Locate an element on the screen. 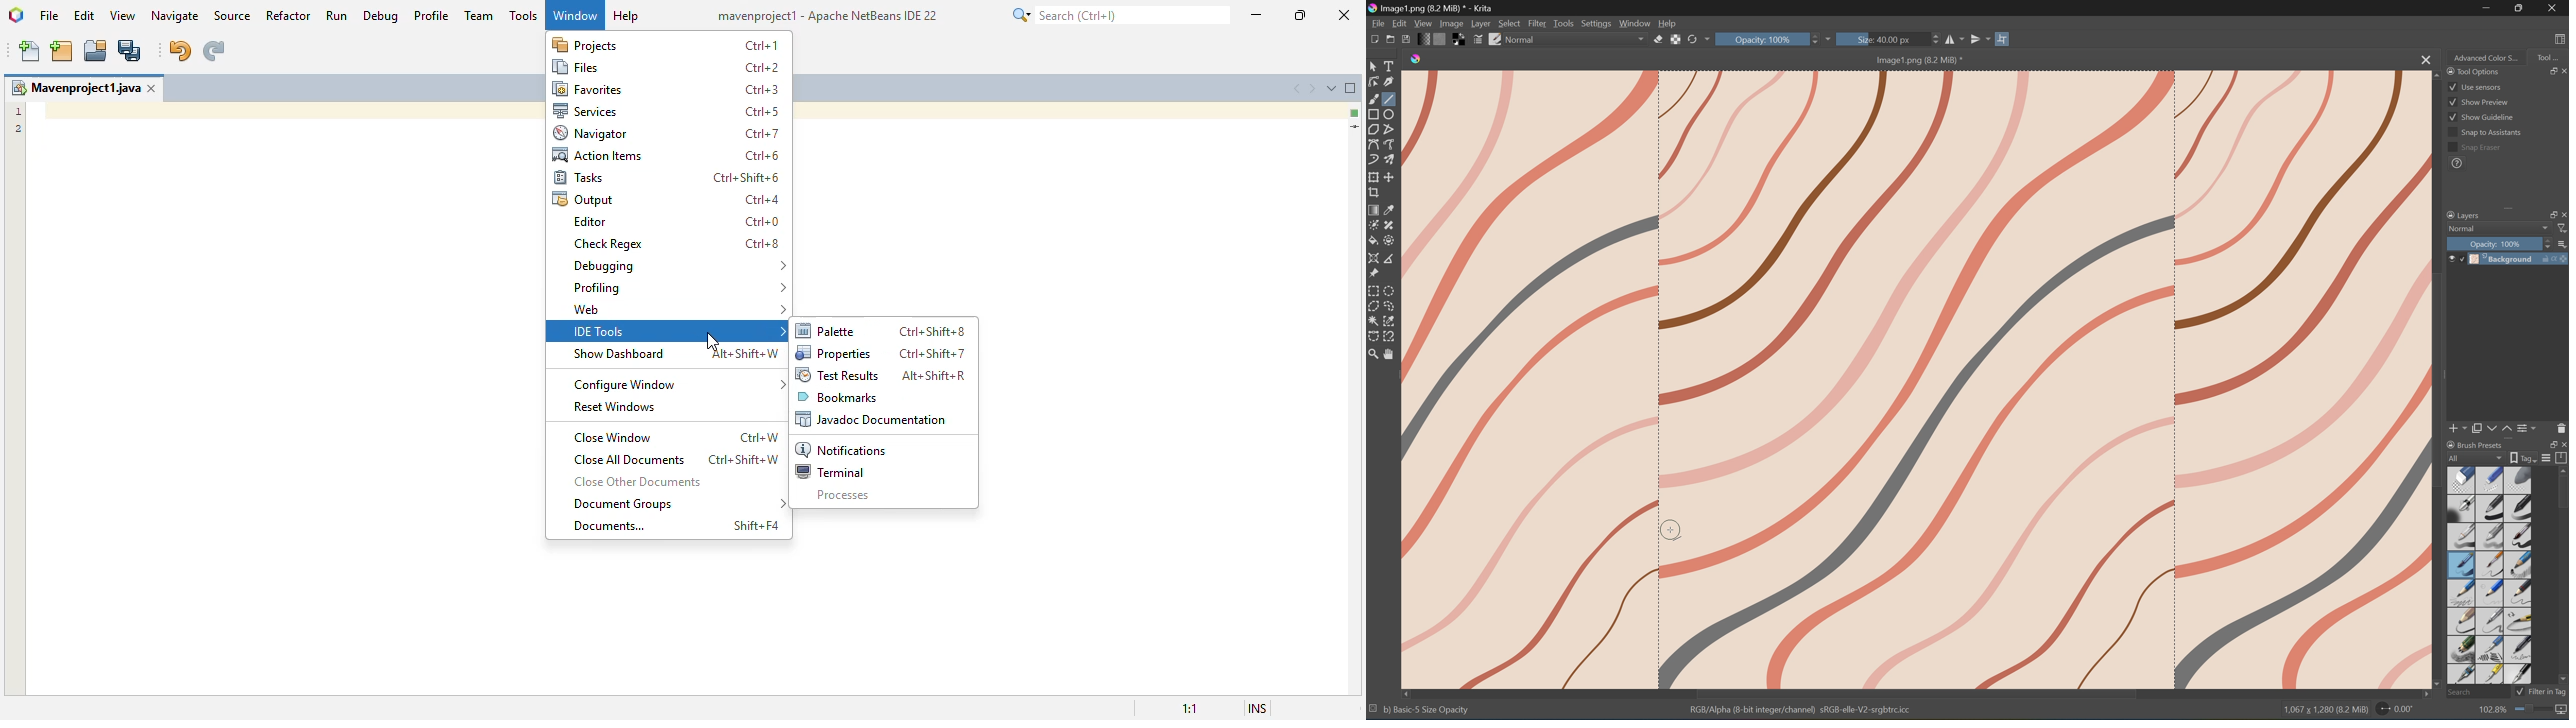  0.00° is located at coordinates (2394, 711).